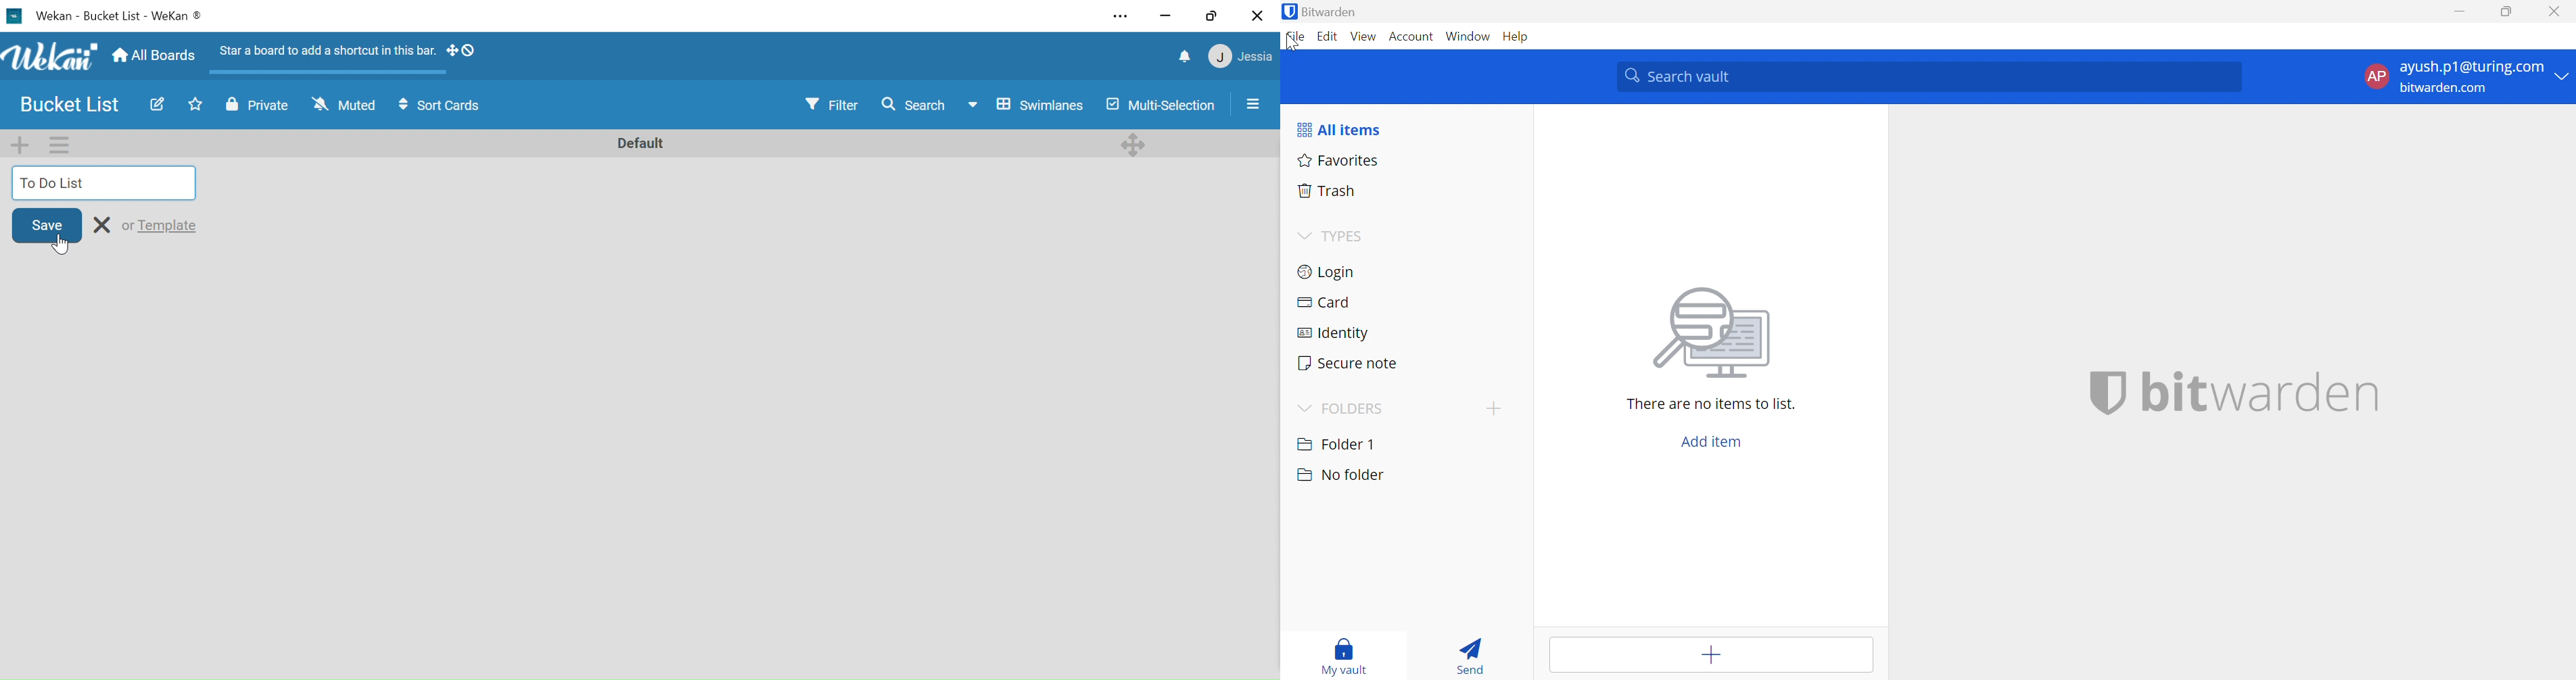  Describe the element at coordinates (1328, 191) in the screenshot. I see `Trash` at that location.